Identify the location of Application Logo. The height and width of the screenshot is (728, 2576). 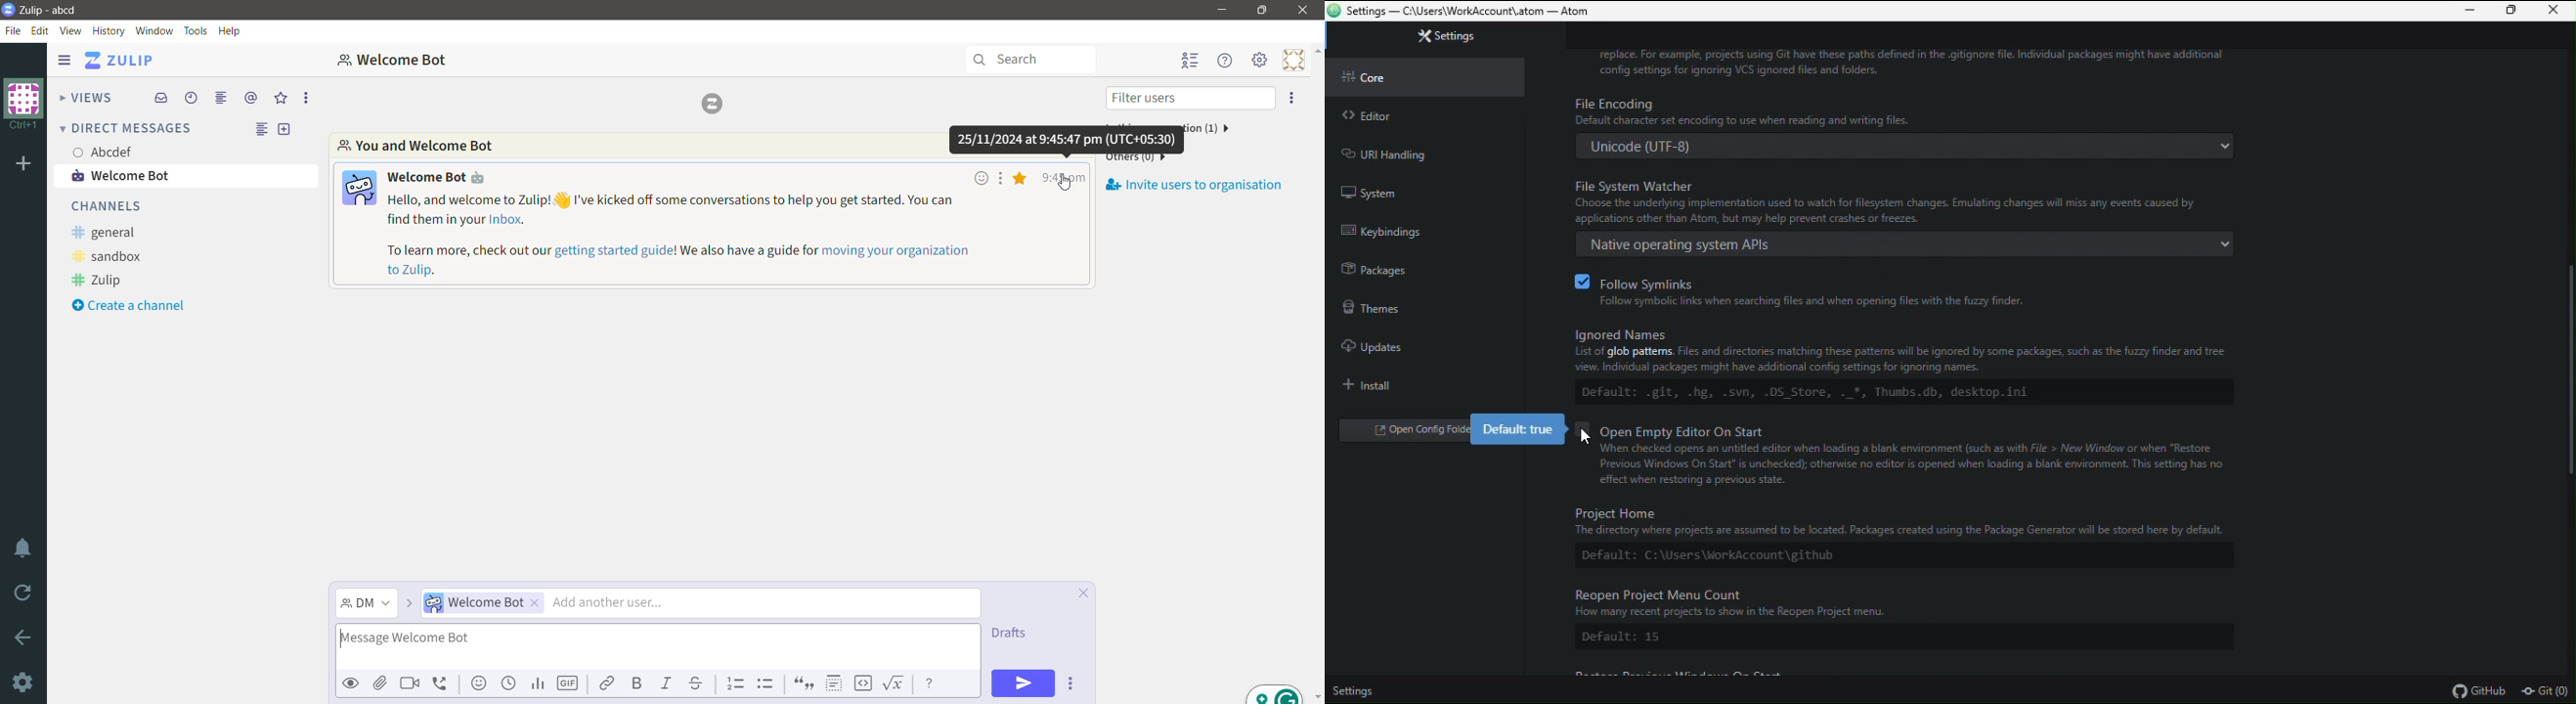
(8, 10).